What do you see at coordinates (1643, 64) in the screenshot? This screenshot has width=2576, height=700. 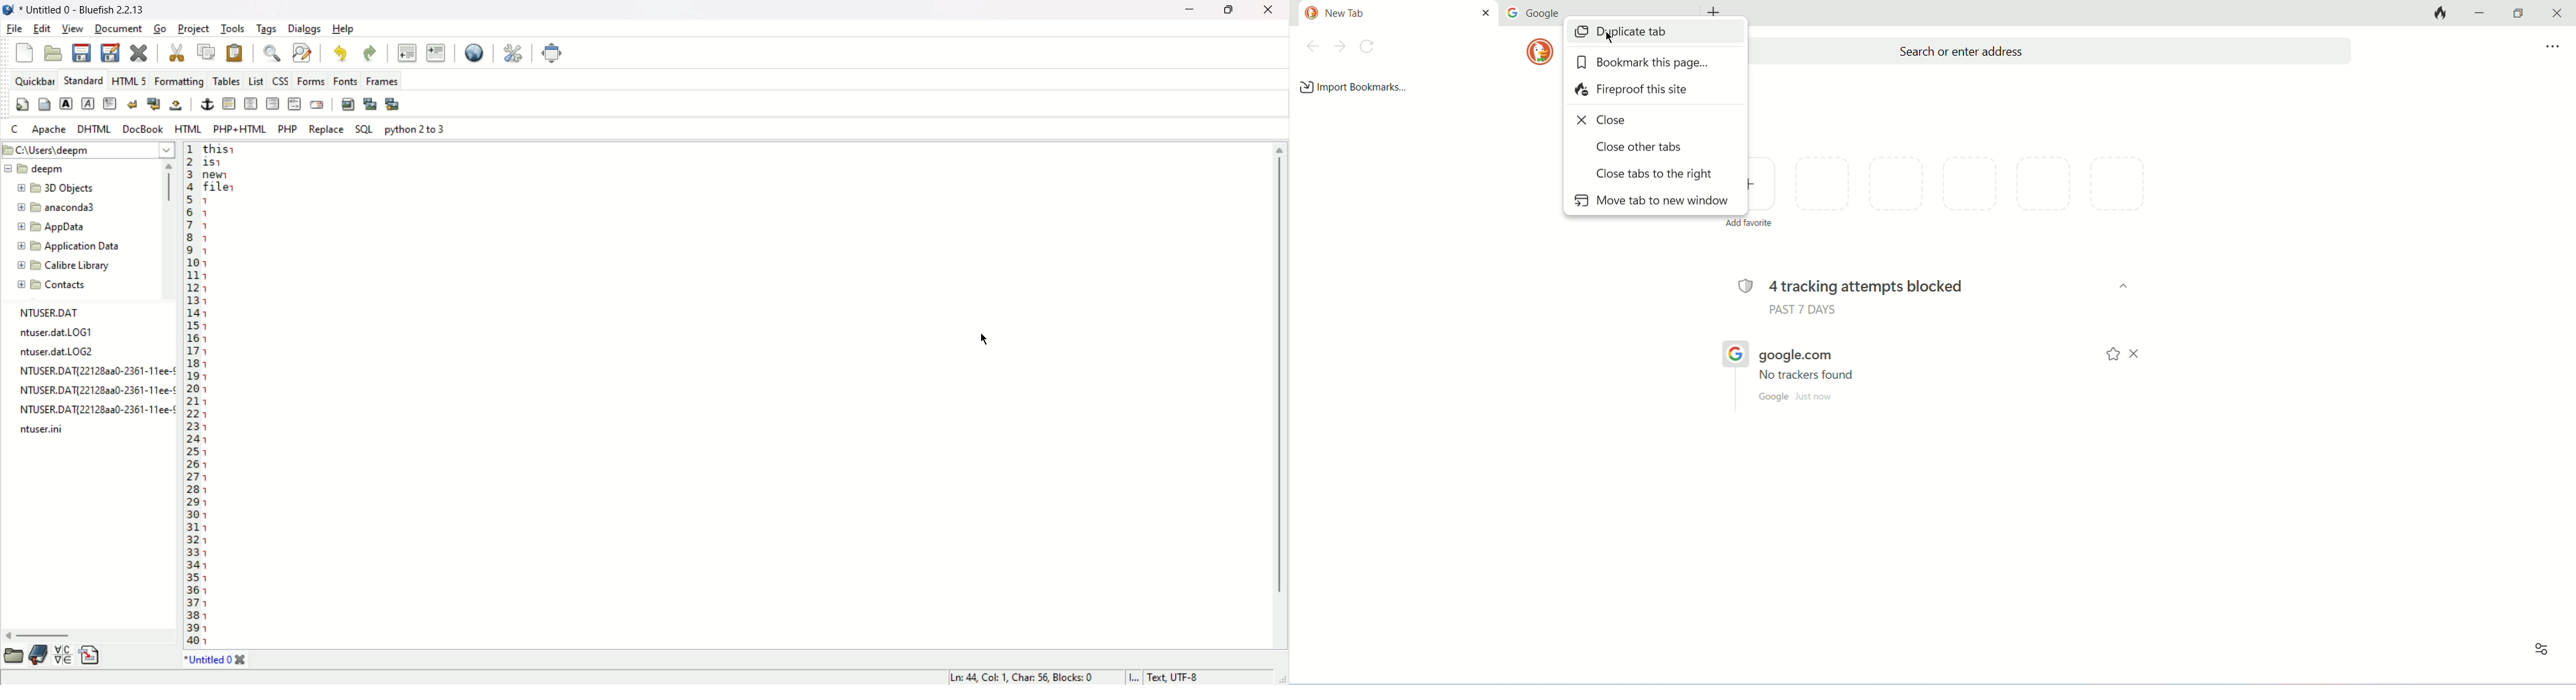 I see `bookmark this page` at bounding box center [1643, 64].